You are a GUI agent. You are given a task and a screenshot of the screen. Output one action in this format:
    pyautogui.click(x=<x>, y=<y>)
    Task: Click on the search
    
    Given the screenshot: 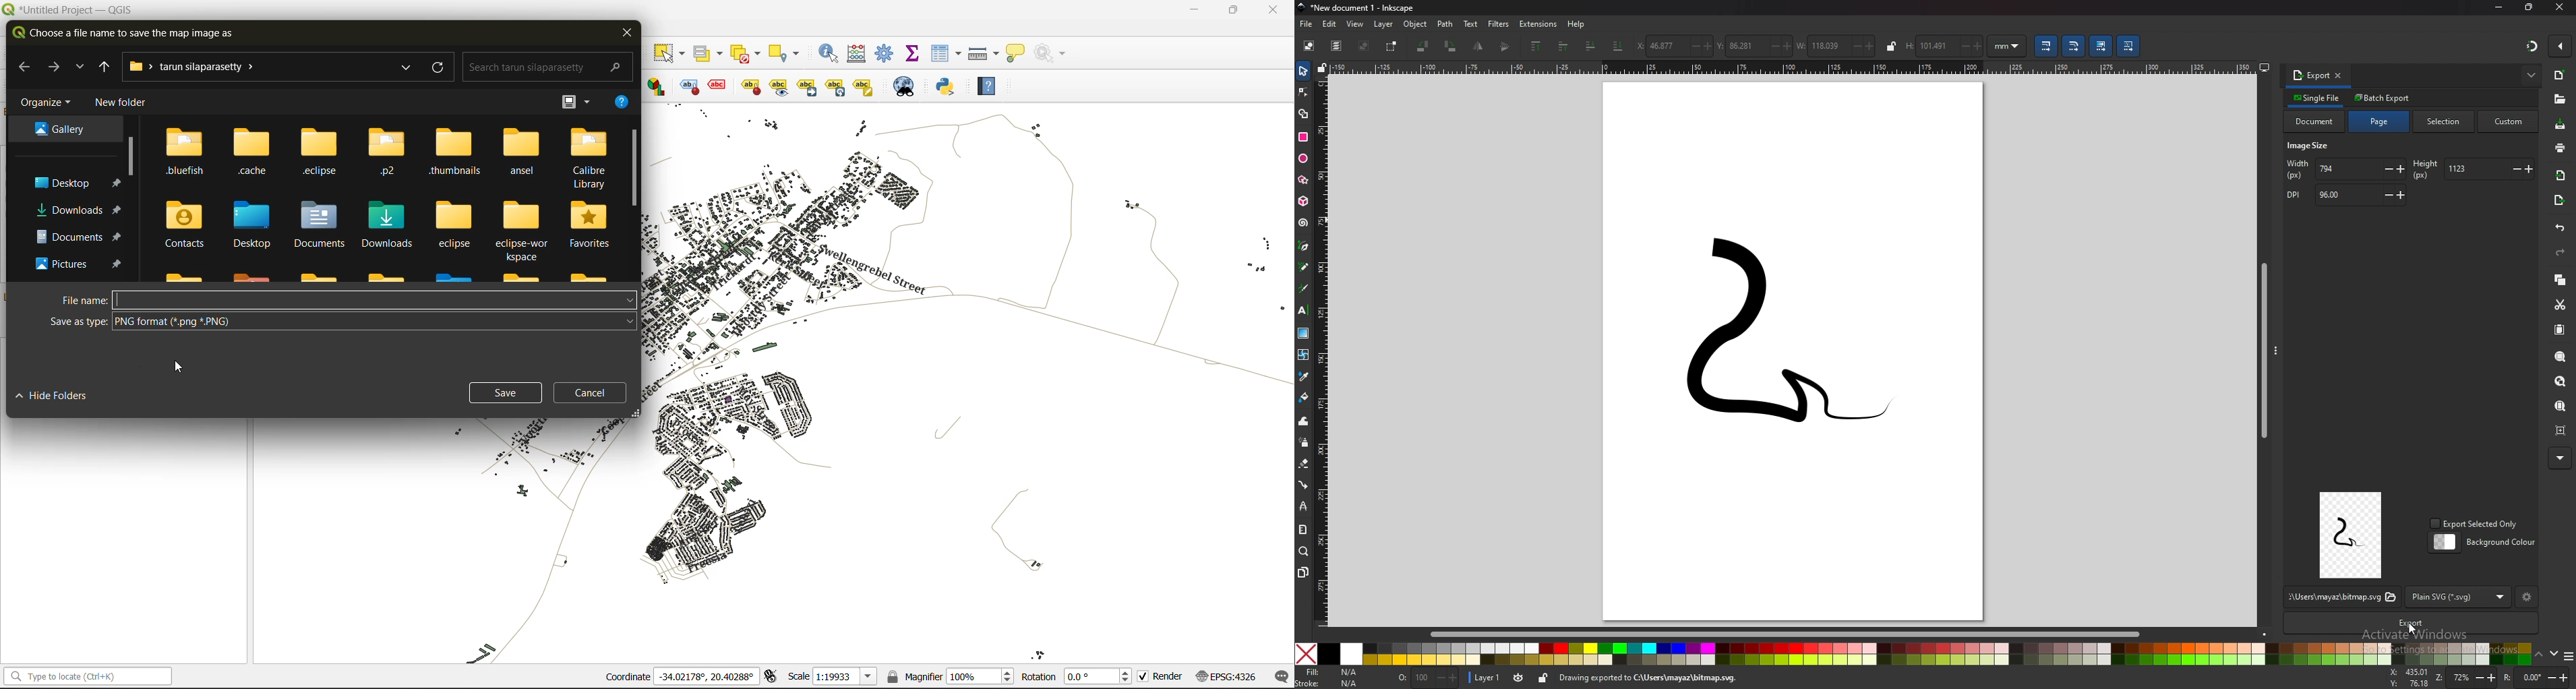 What is the action you would take?
    pyautogui.click(x=543, y=65)
    